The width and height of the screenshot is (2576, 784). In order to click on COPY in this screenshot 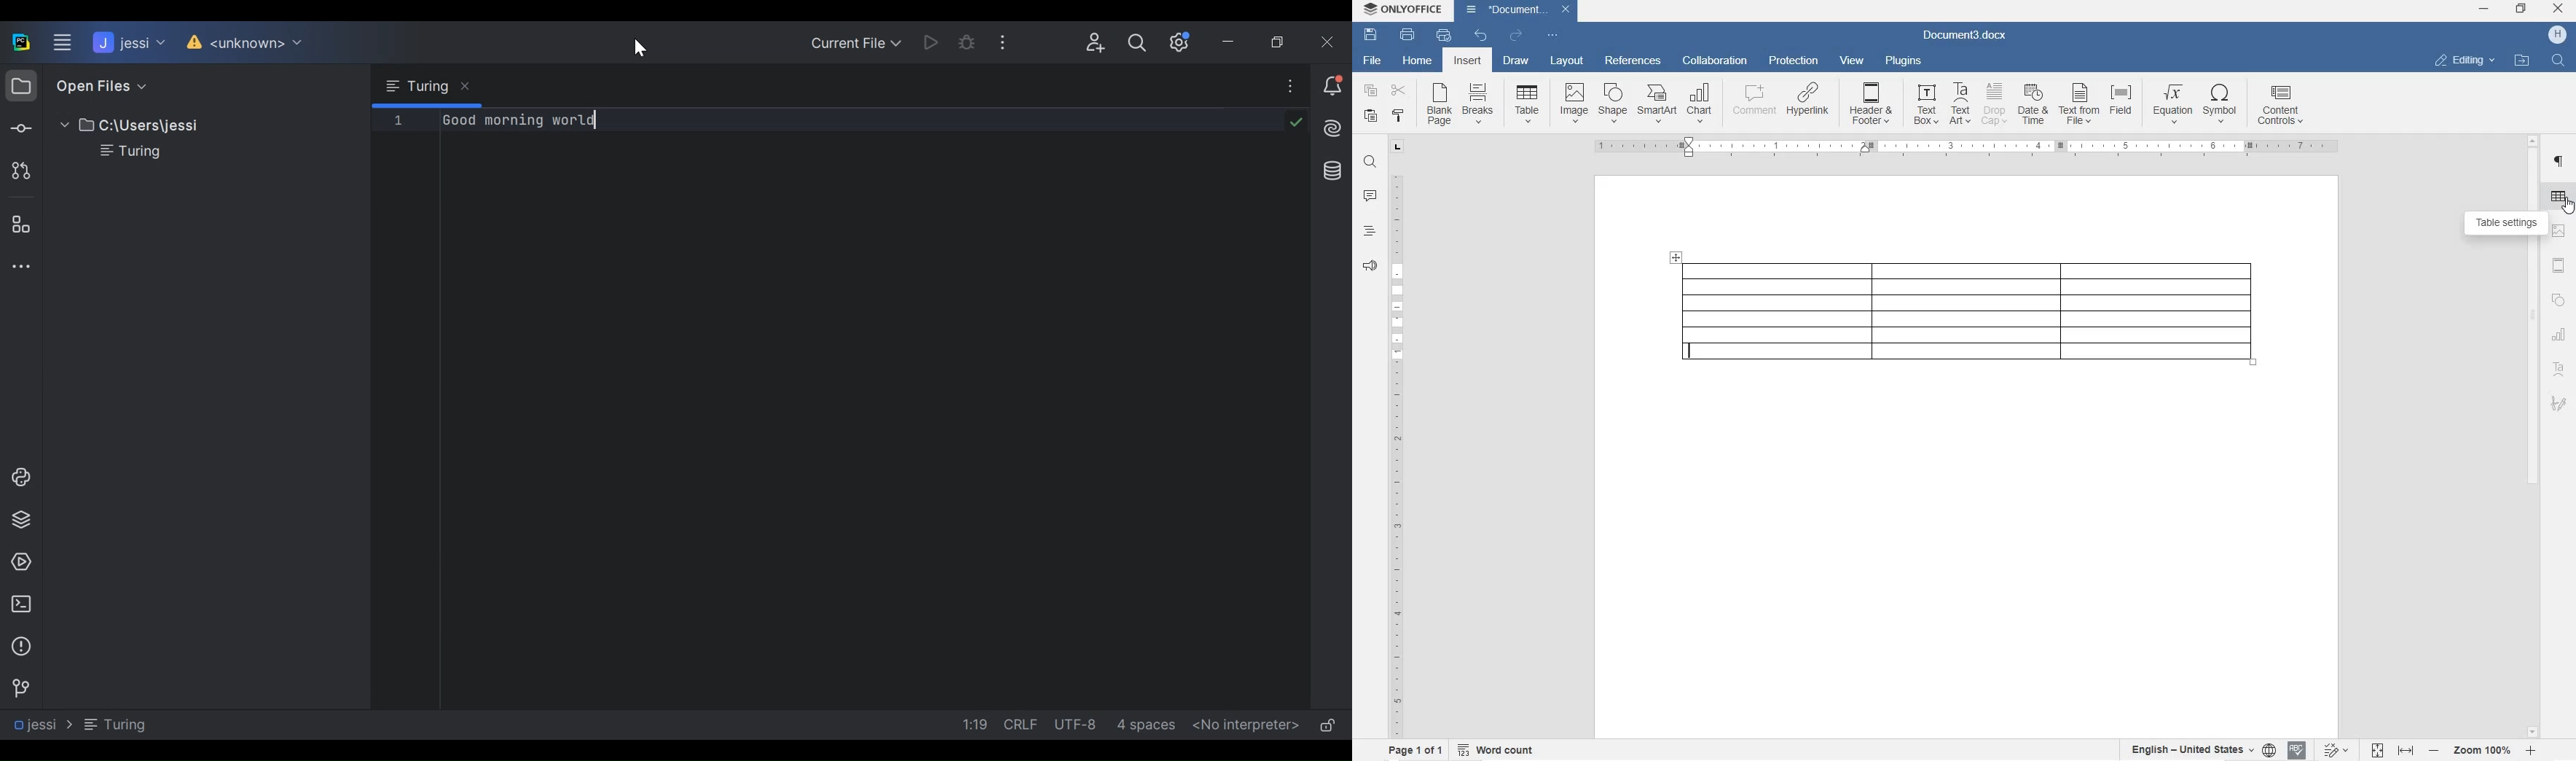, I will do `click(1371, 90)`.